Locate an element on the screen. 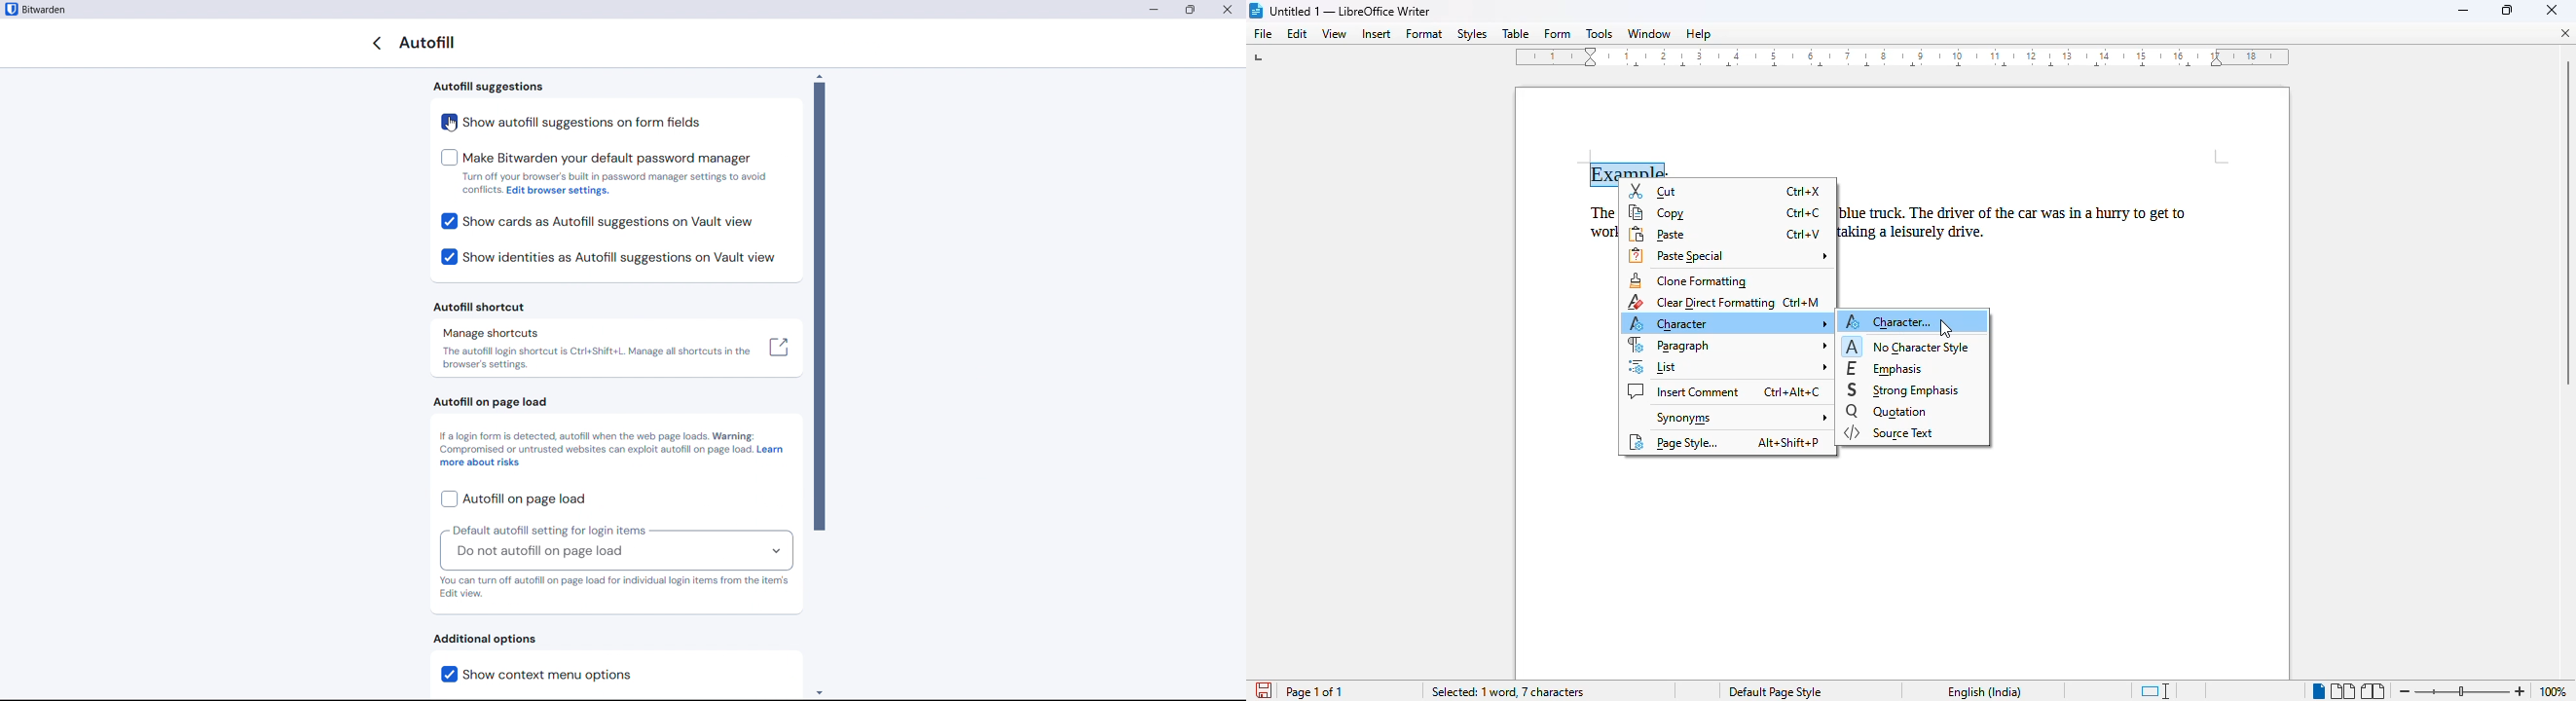 This screenshot has height=728, width=2576. The wor is located at coordinates (1593, 221).